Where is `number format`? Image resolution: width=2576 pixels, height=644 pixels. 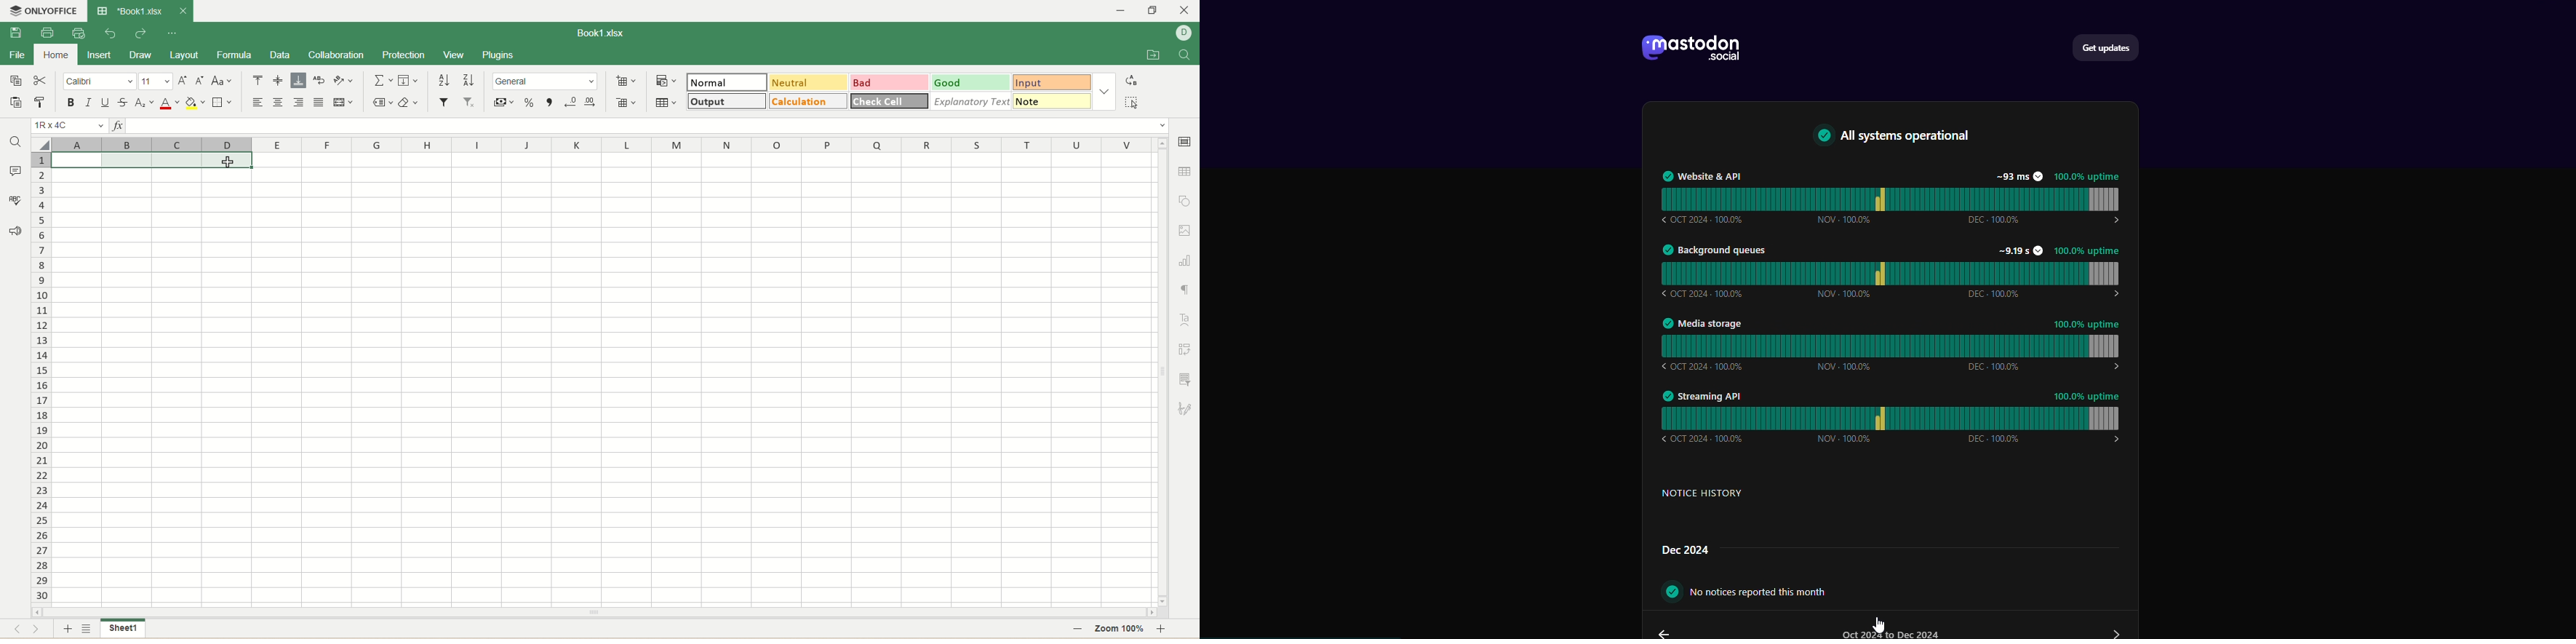 number format is located at coordinates (545, 81).